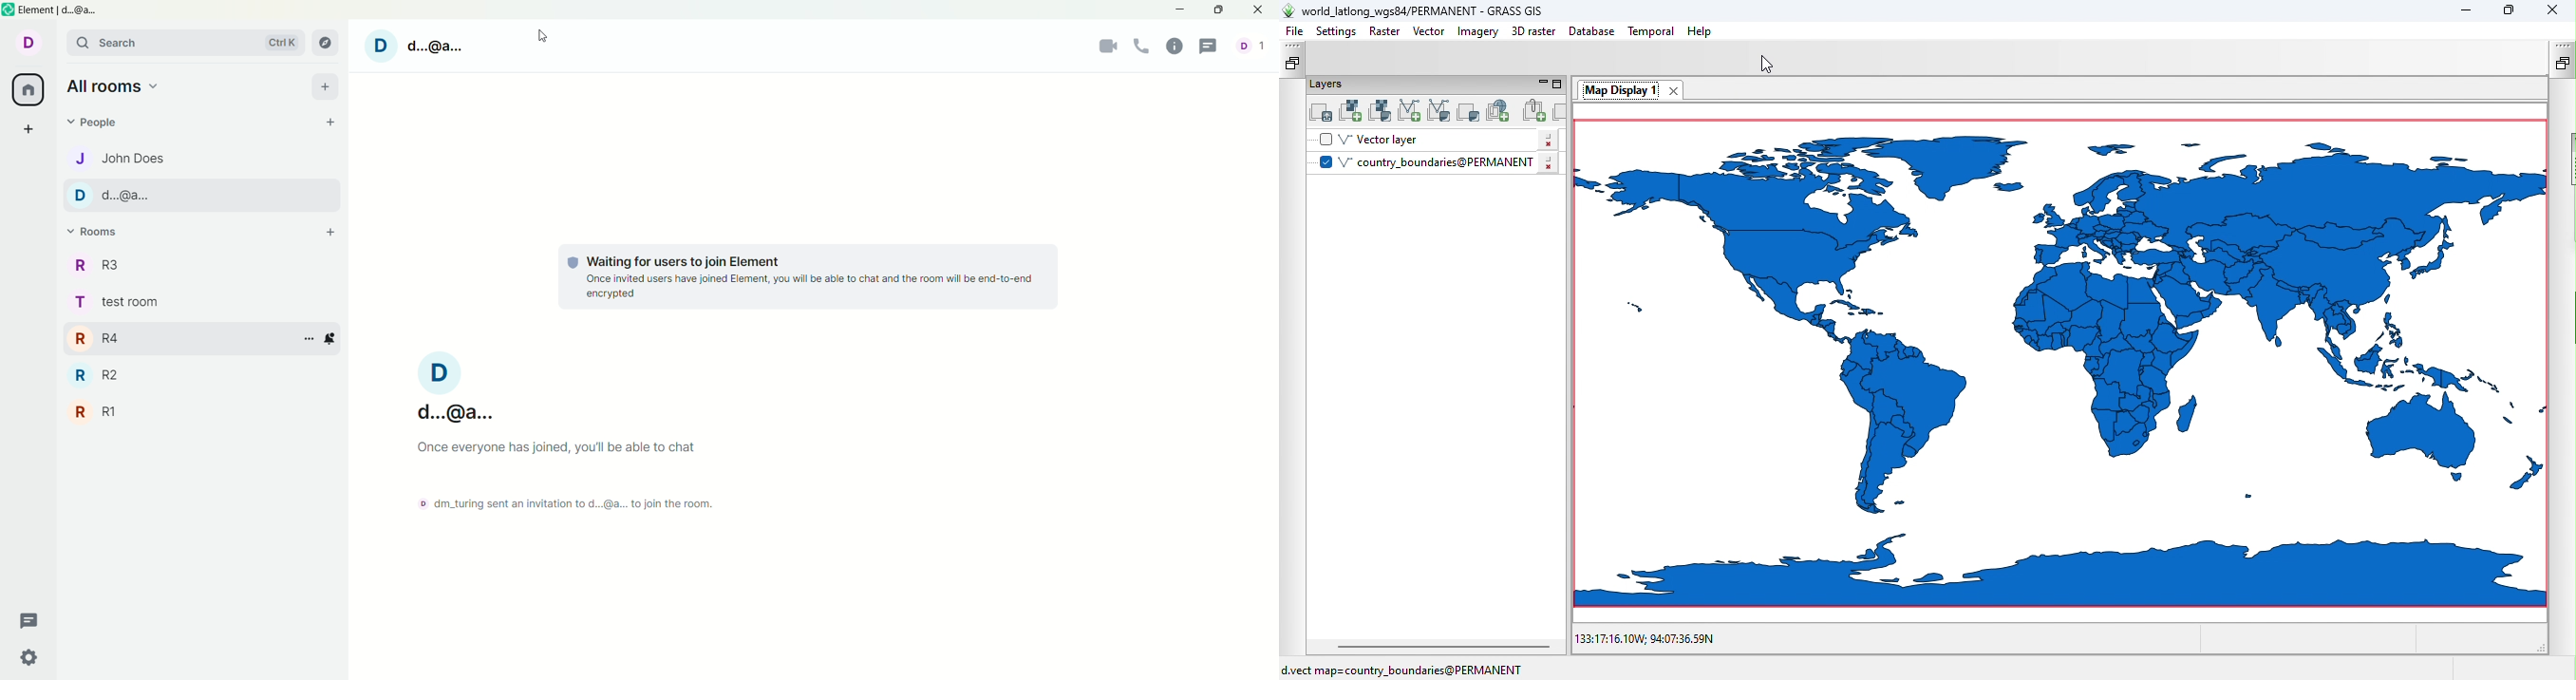 The height and width of the screenshot is (700, 2576). Describe the element at coordinates (202, 196) in the screenshot. I see `d...@a..., chat 2` at that location.